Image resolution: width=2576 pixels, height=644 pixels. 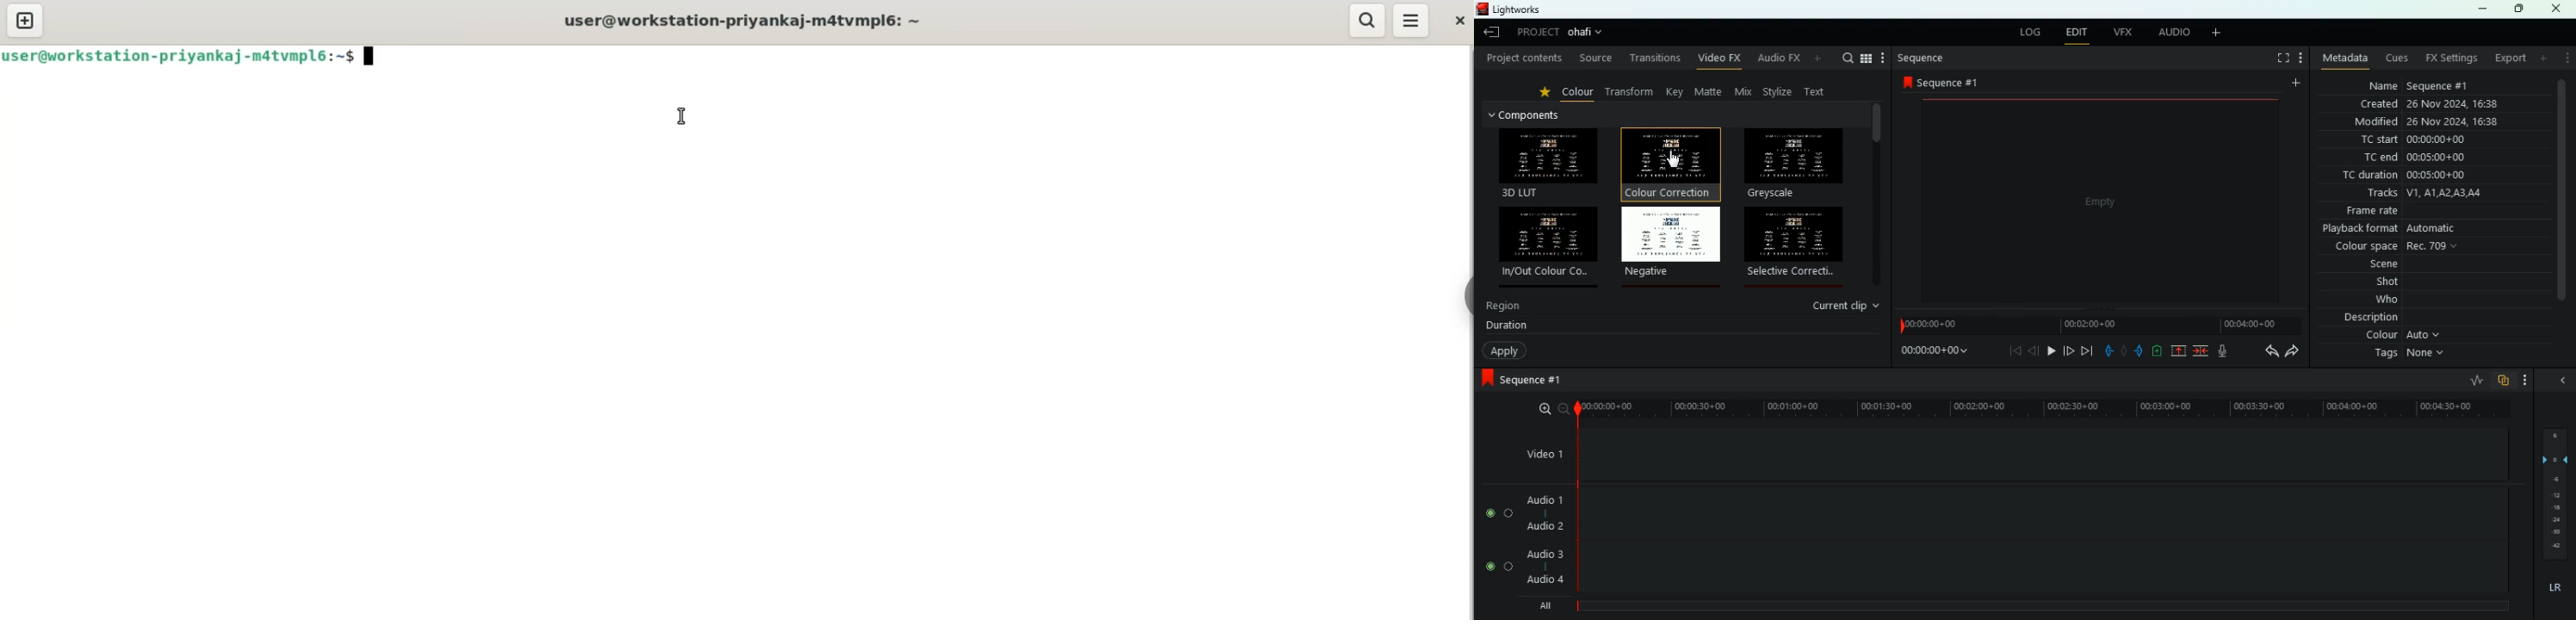 I want to click on new tab, so click(x=24, y=20).